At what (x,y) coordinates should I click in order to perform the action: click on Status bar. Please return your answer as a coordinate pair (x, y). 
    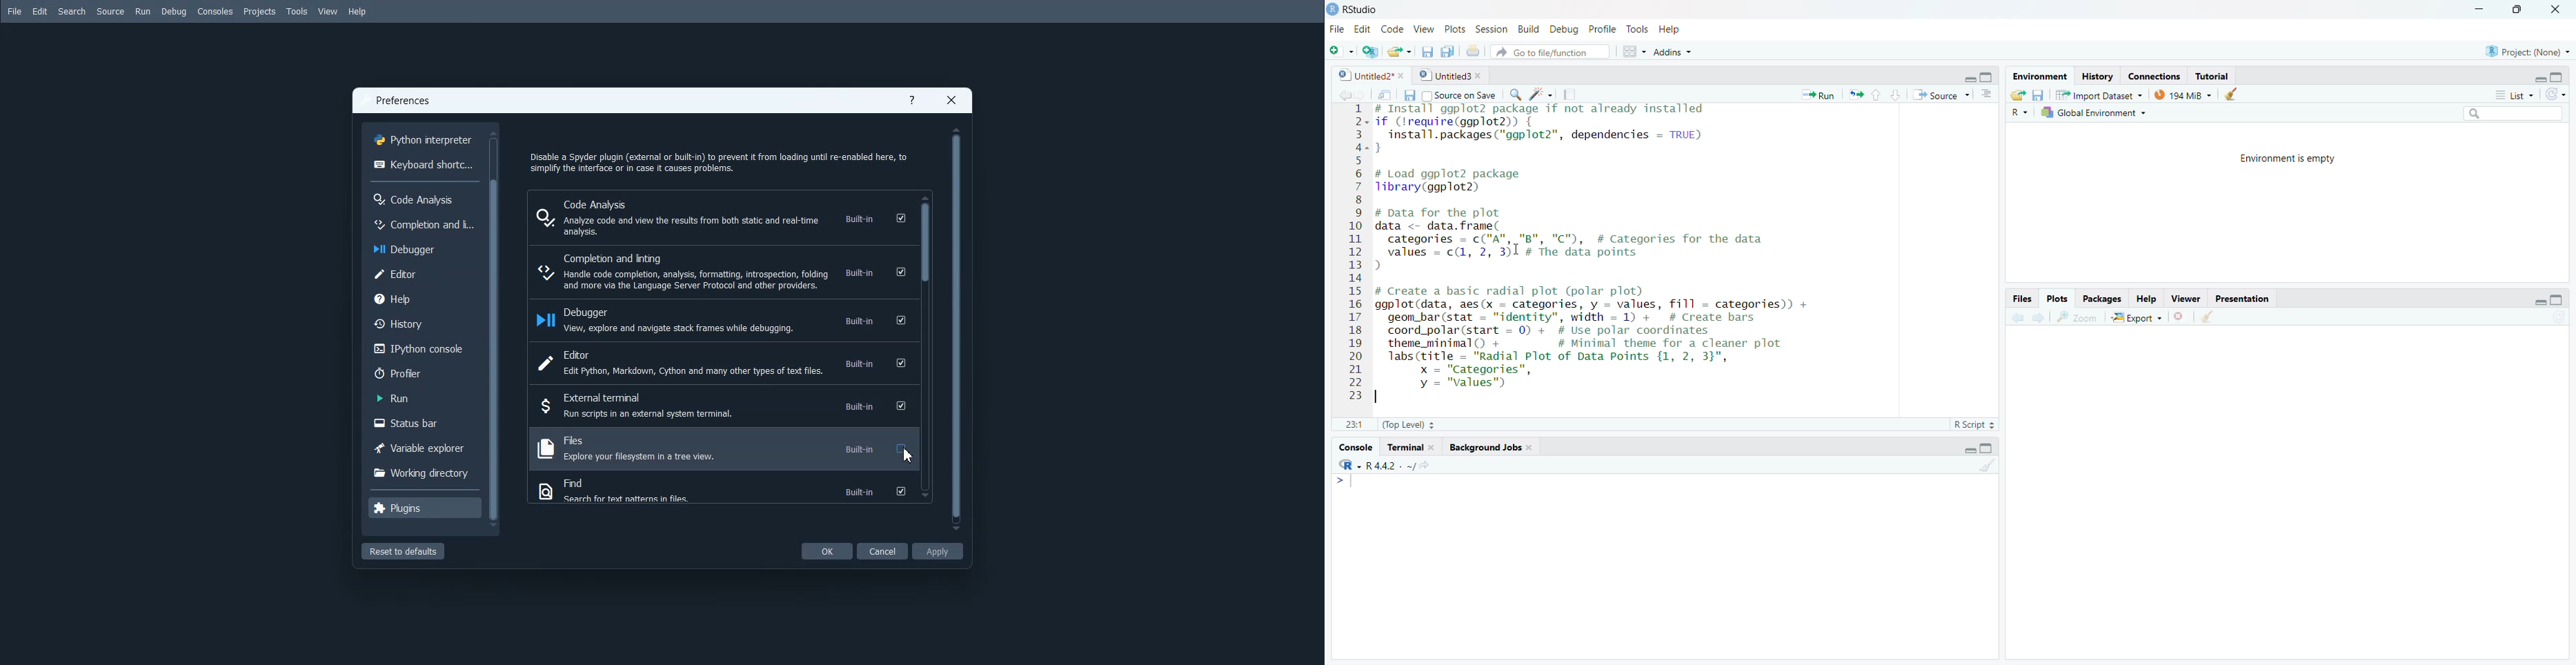
    Looking at the image, I should click on (422, 424).